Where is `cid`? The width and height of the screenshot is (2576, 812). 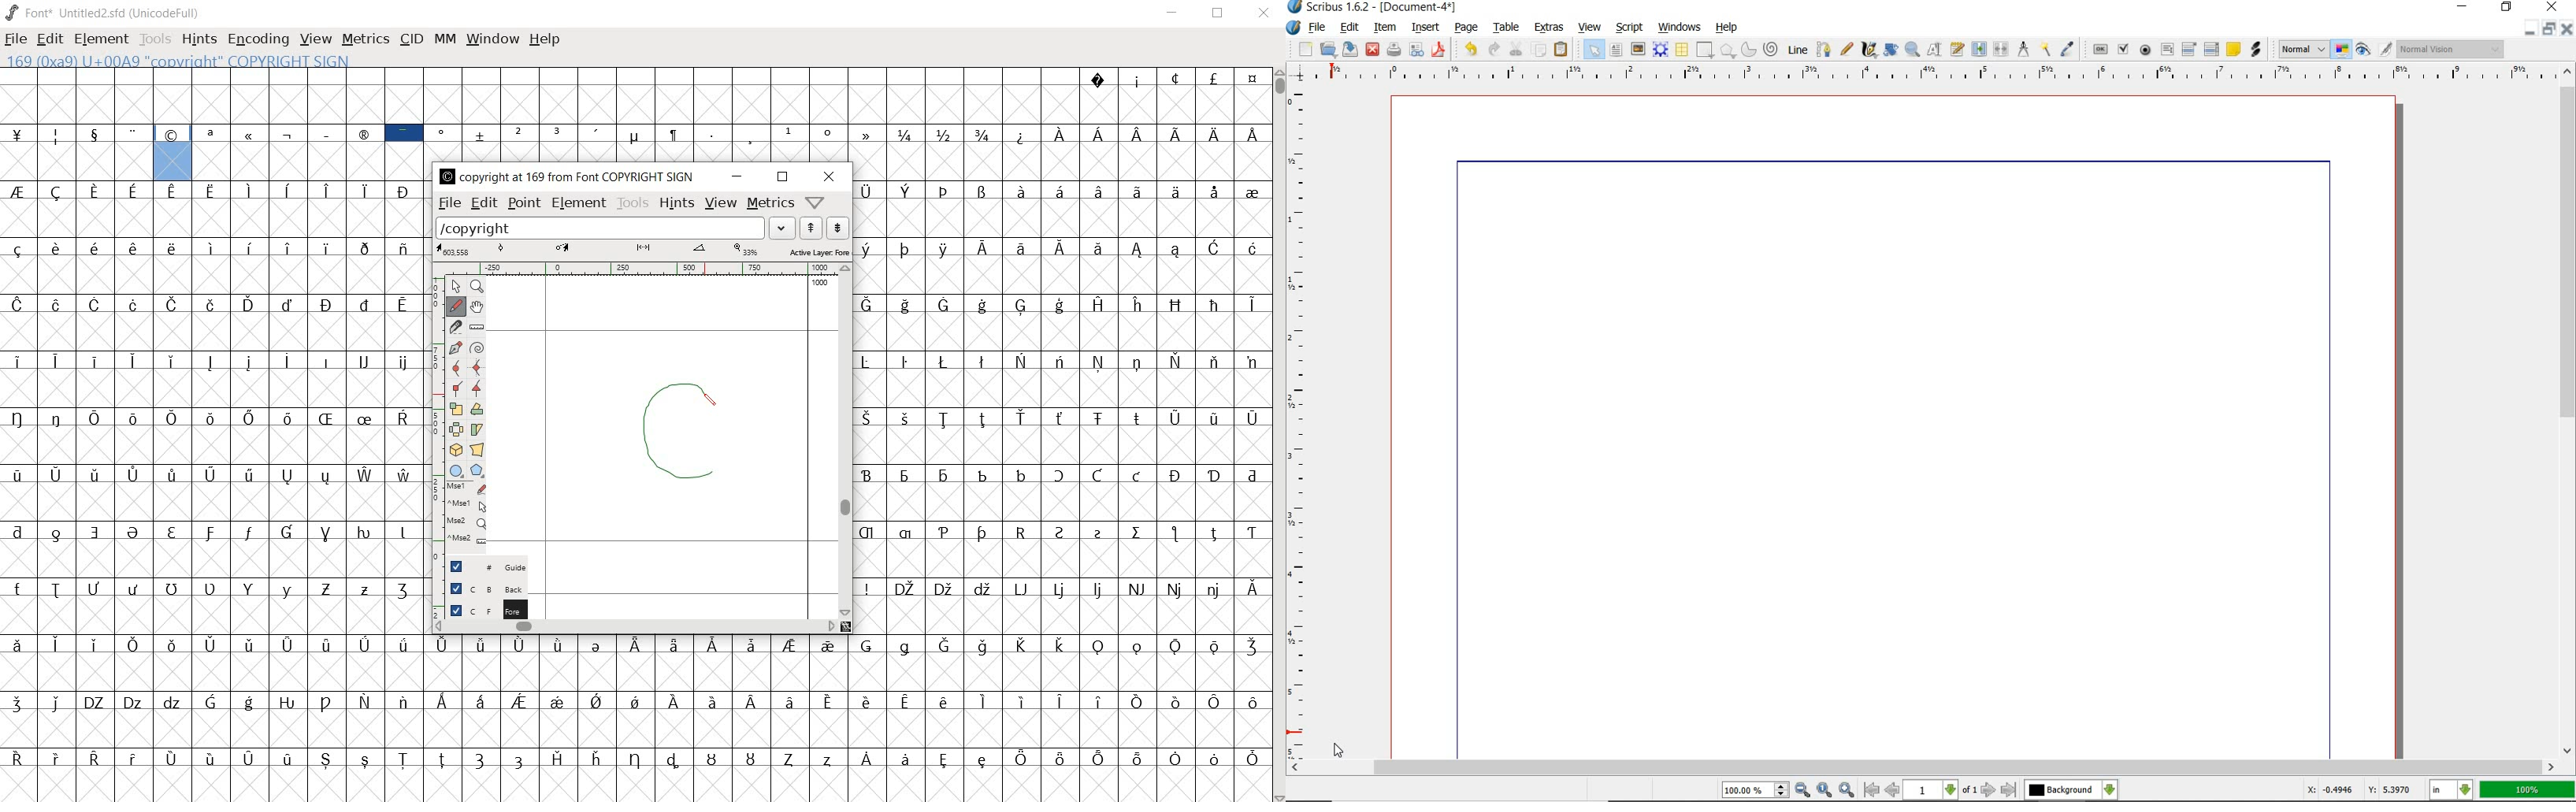
cid is located at coordinates (410, 40).